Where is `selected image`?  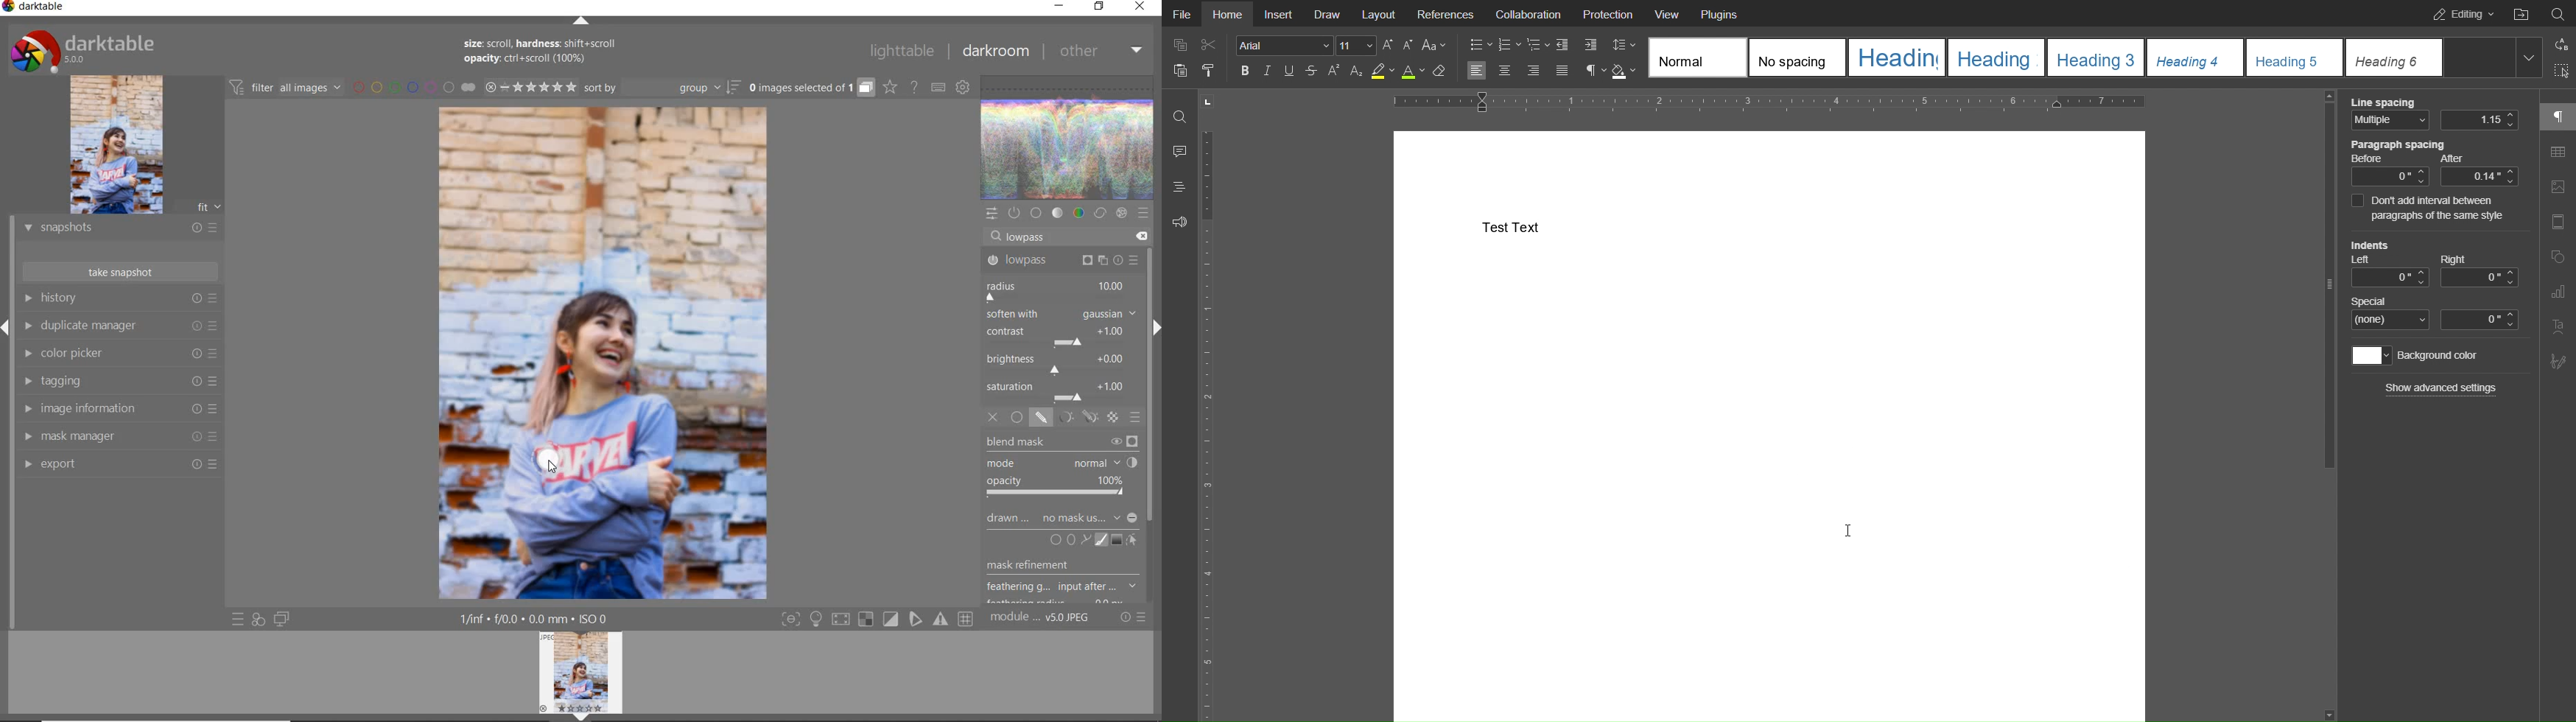
selected image is located at coordinates (604, 355).